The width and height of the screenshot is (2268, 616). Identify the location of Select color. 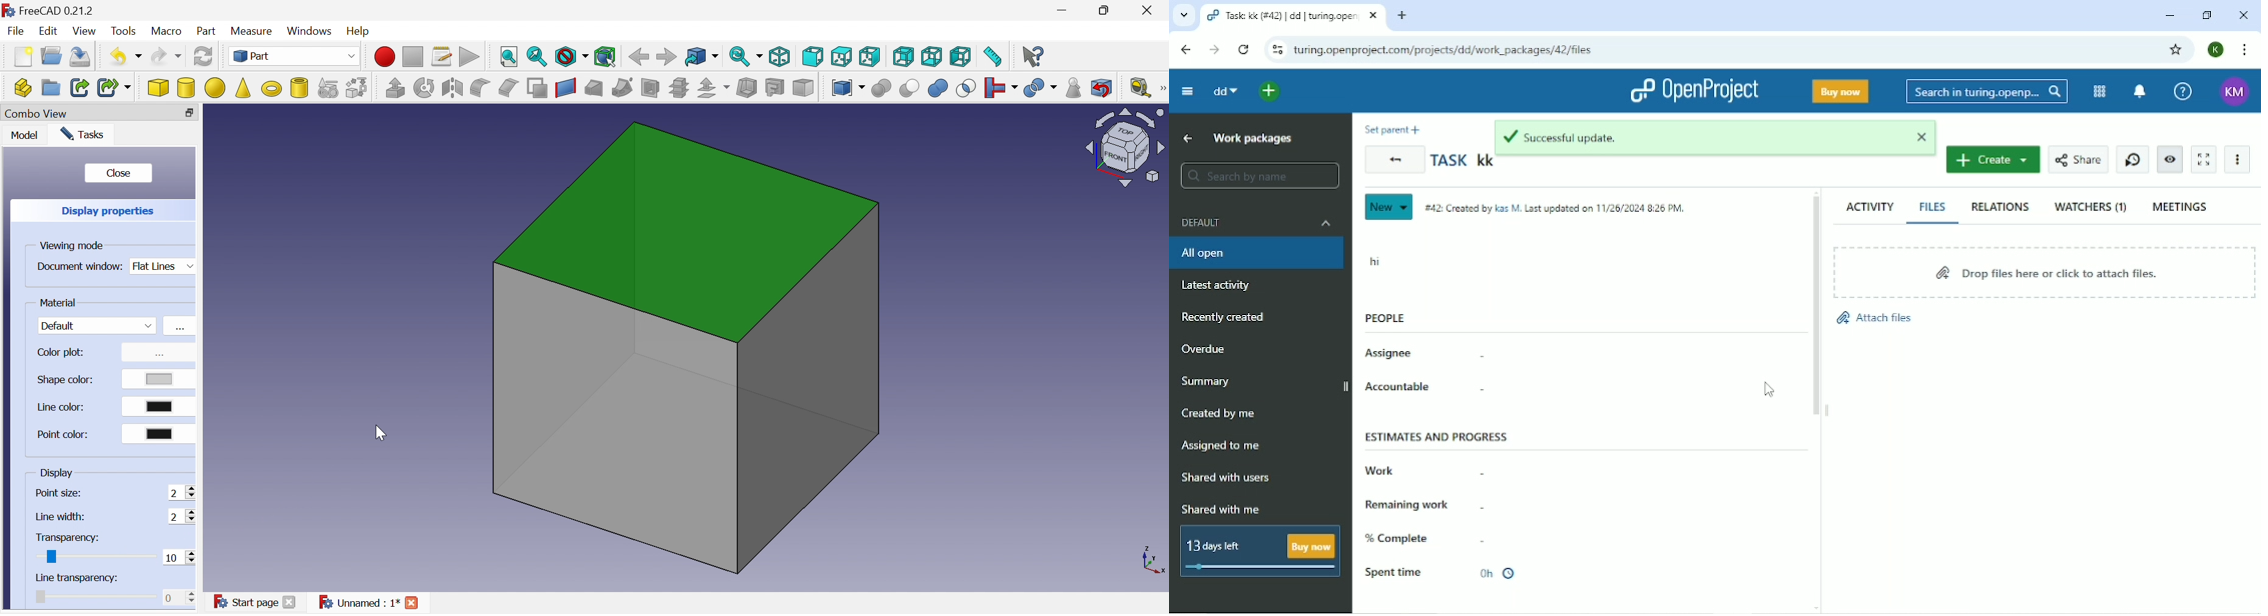
(161, 379).